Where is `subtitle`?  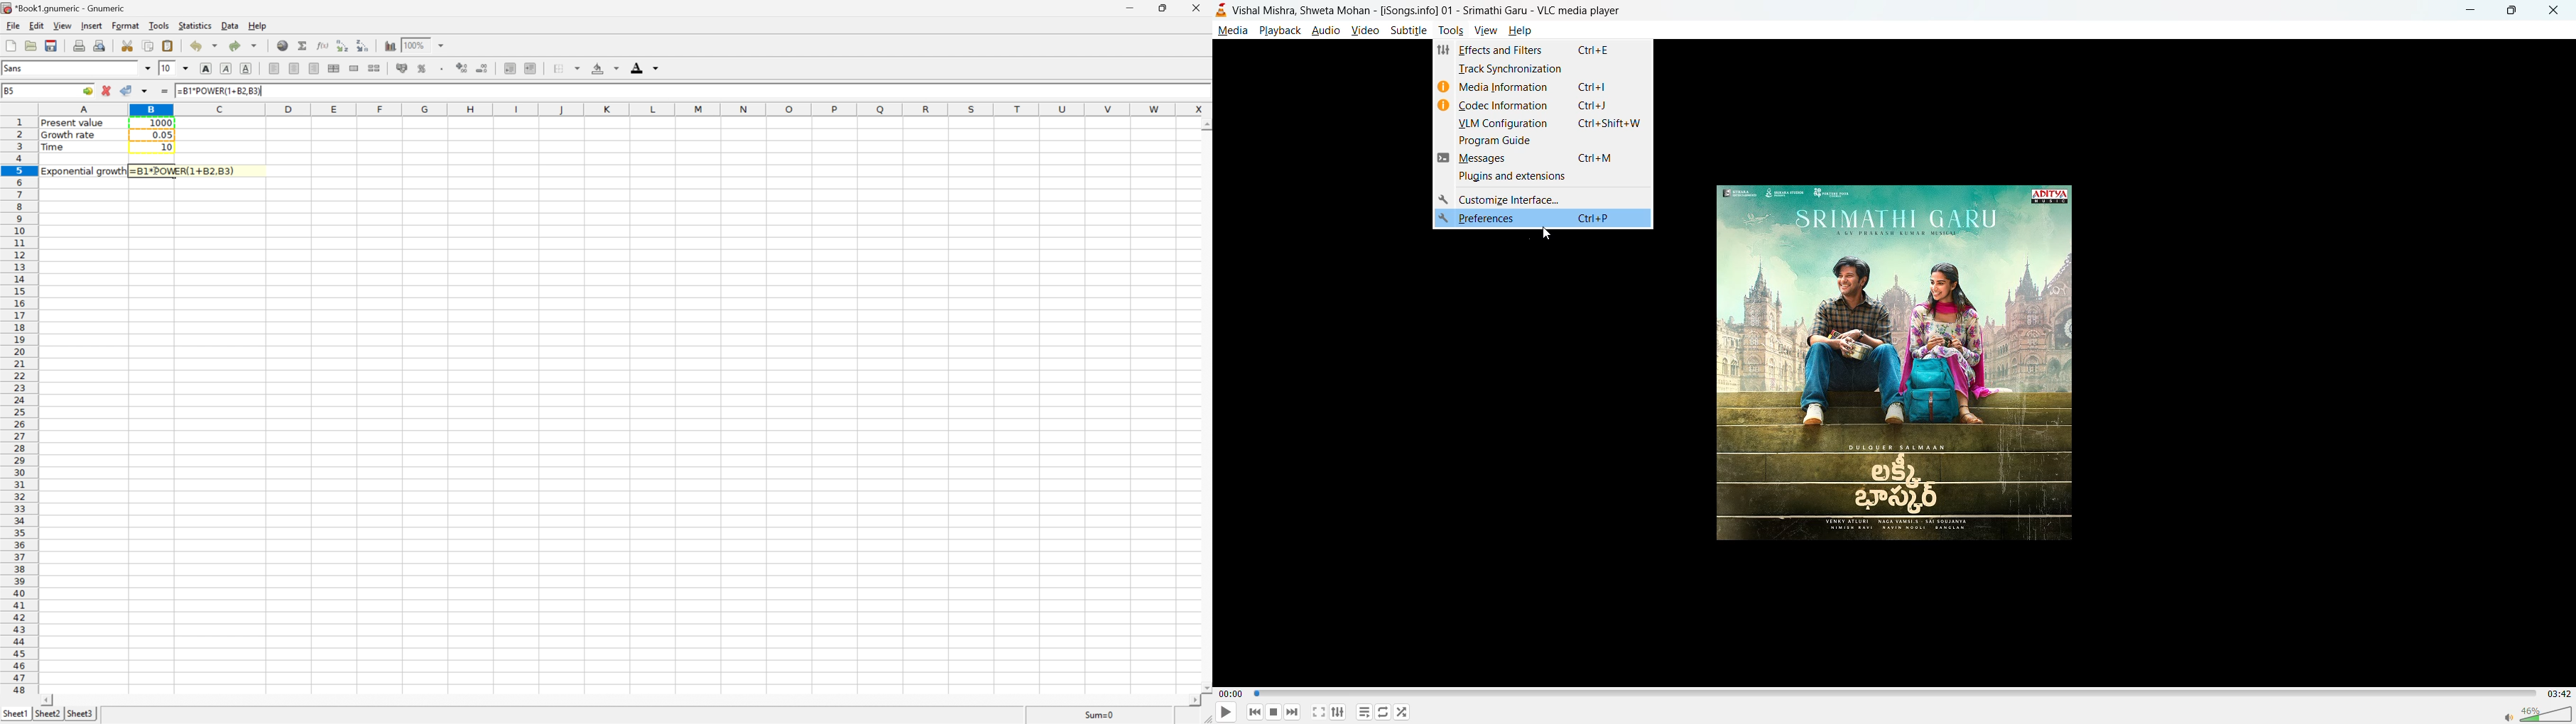 subtitle is located at coordinates (1409, 30).